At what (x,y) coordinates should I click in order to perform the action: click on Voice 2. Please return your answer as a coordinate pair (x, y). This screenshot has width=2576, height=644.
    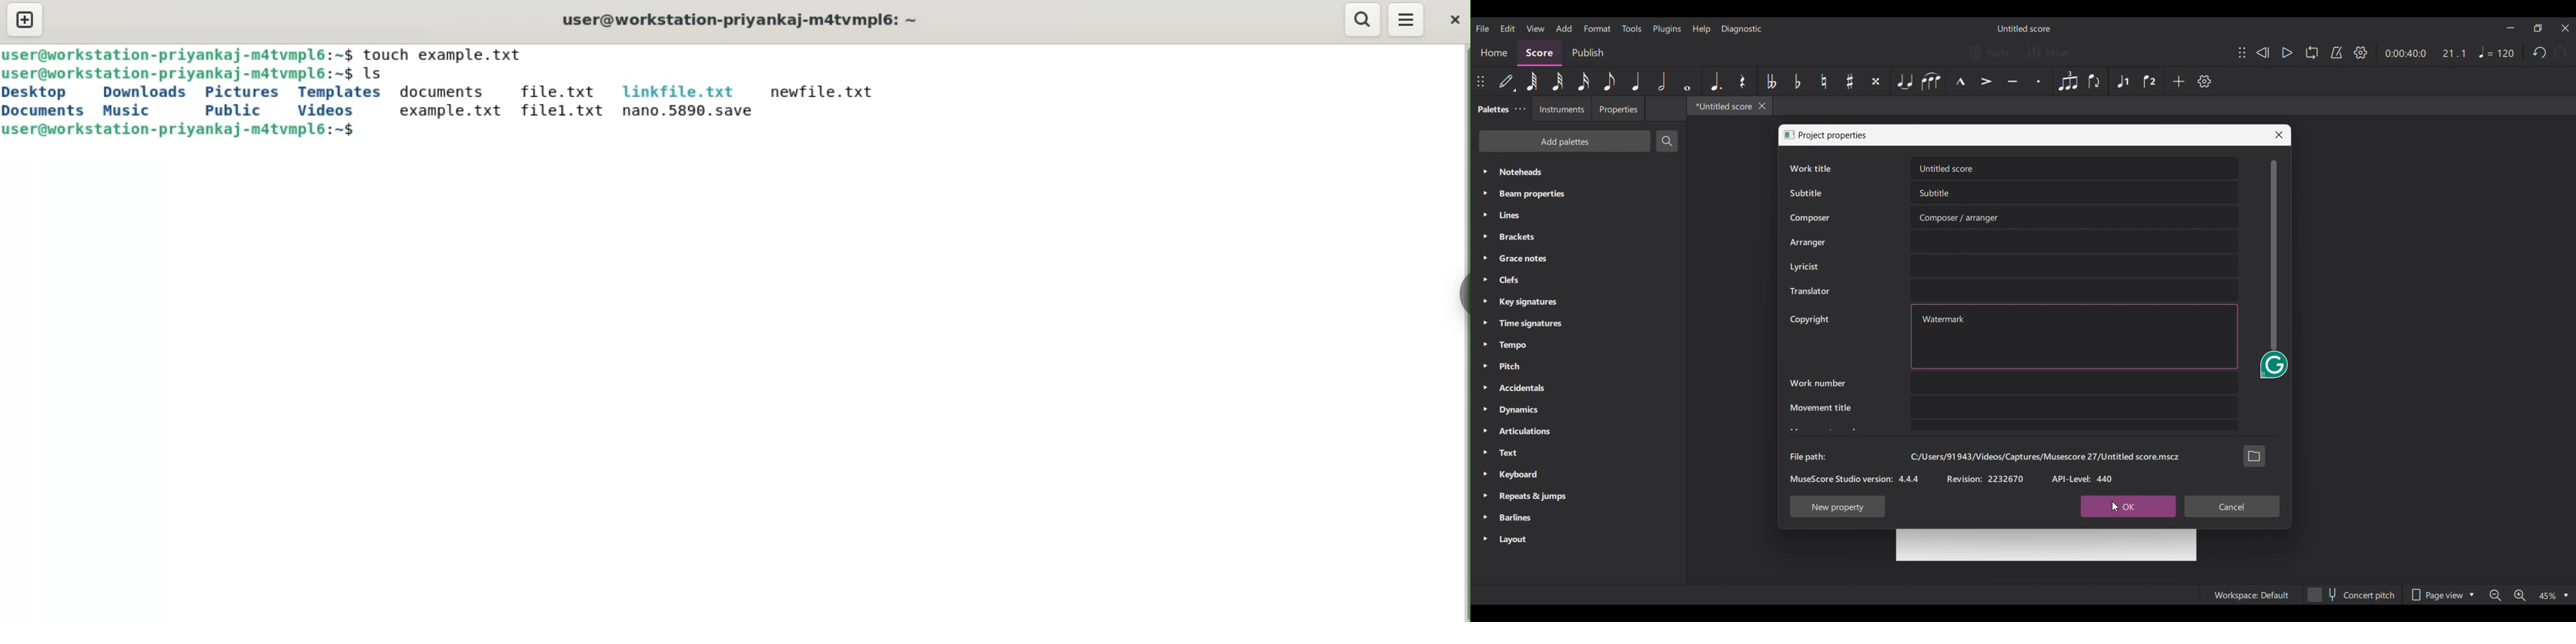
    Looking at the image, I should click on (2151, 81).